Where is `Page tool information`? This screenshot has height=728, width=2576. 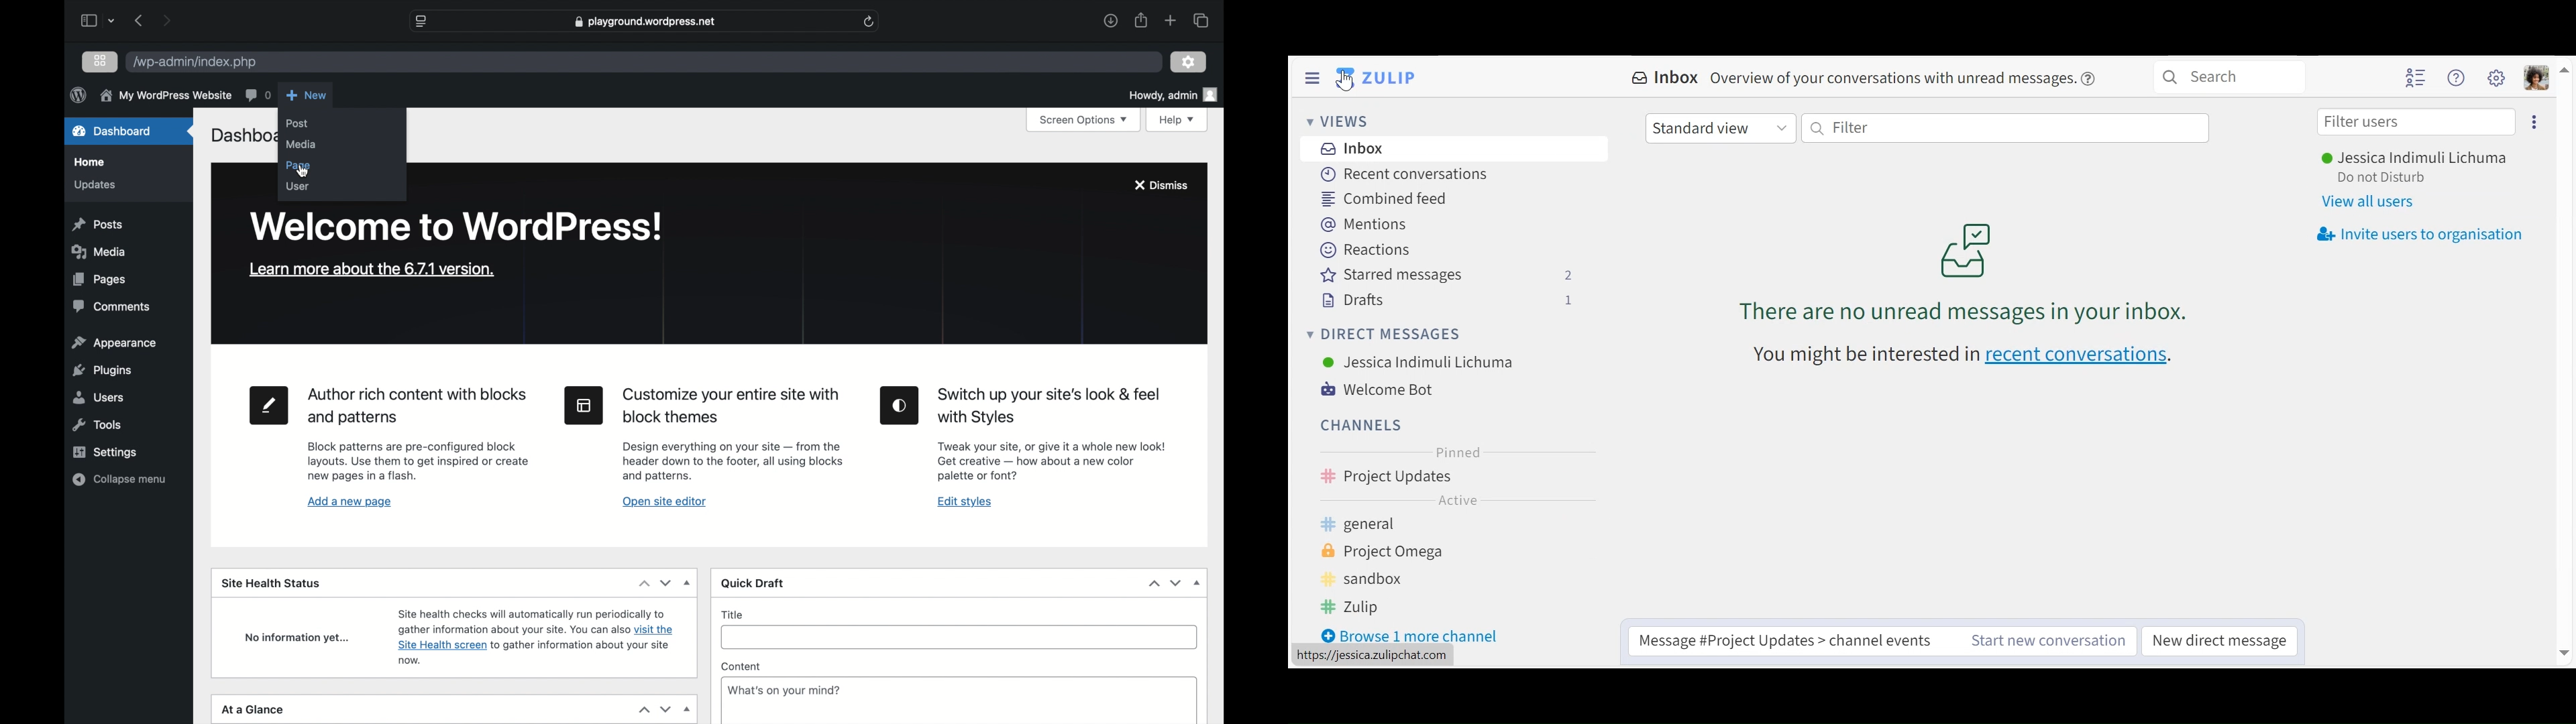
Page tool information is located at coordinates (419, 463).